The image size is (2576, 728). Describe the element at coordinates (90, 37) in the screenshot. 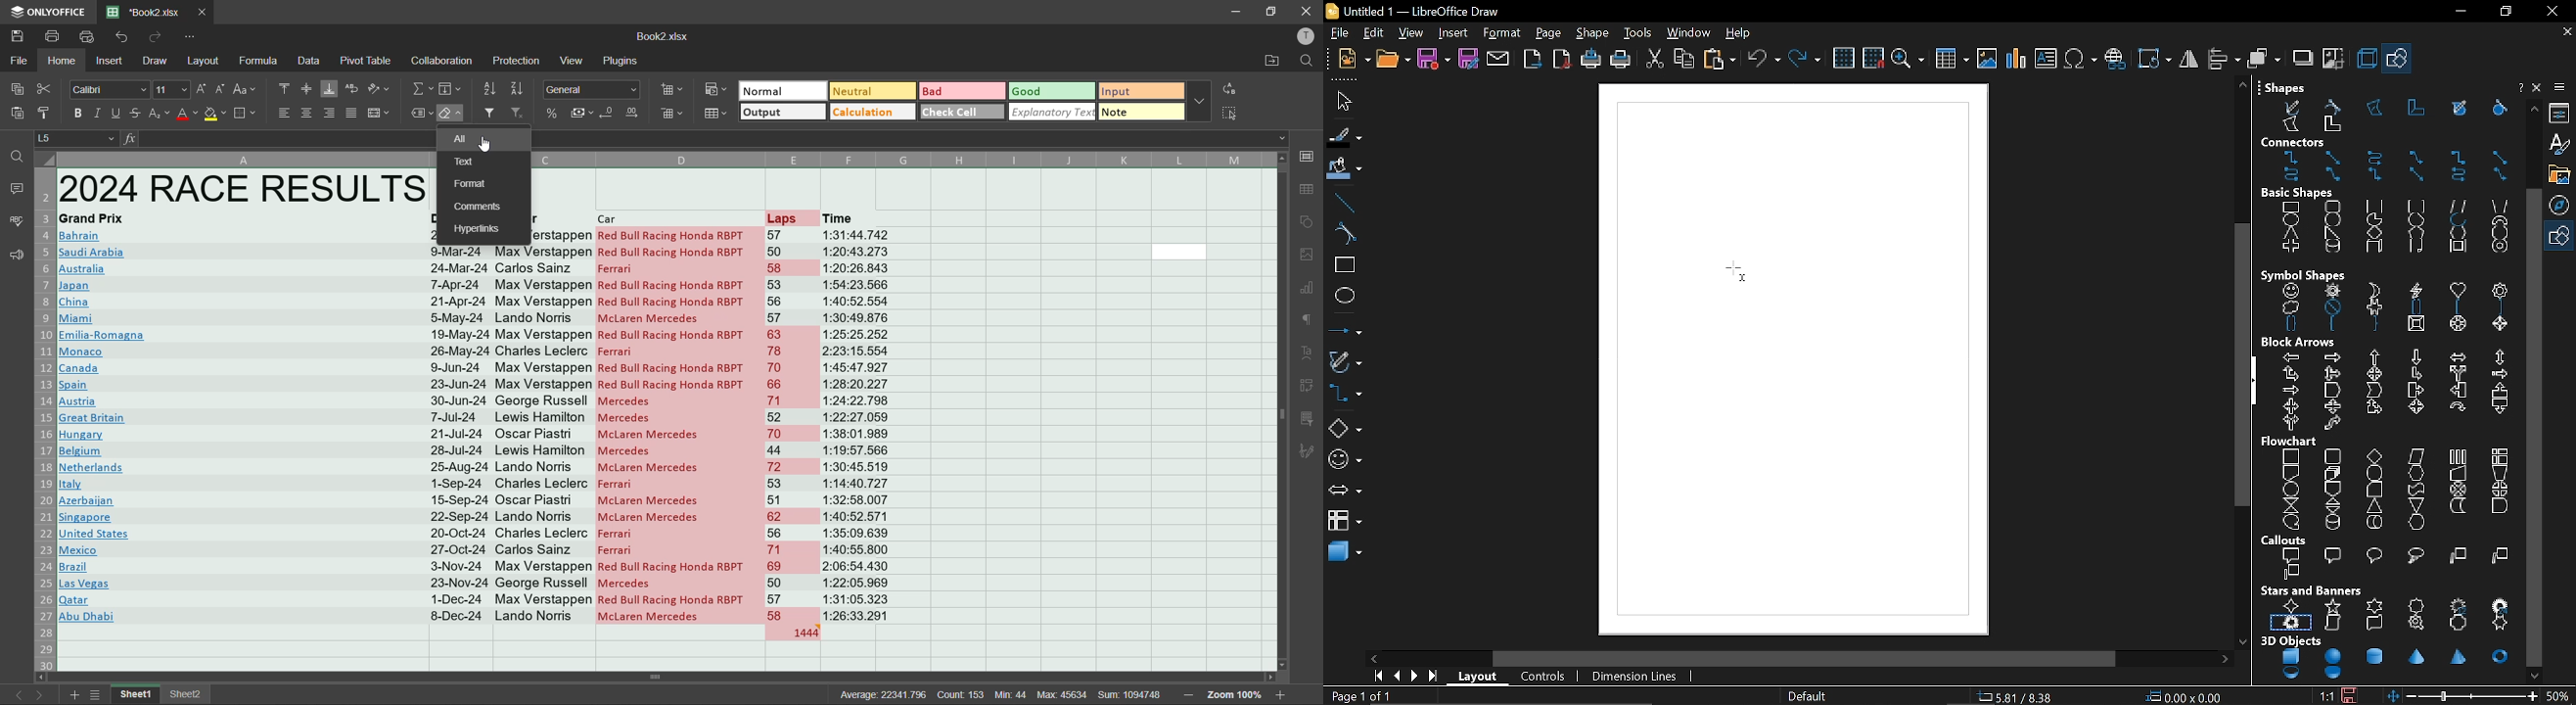

I see `quick print` at that location.